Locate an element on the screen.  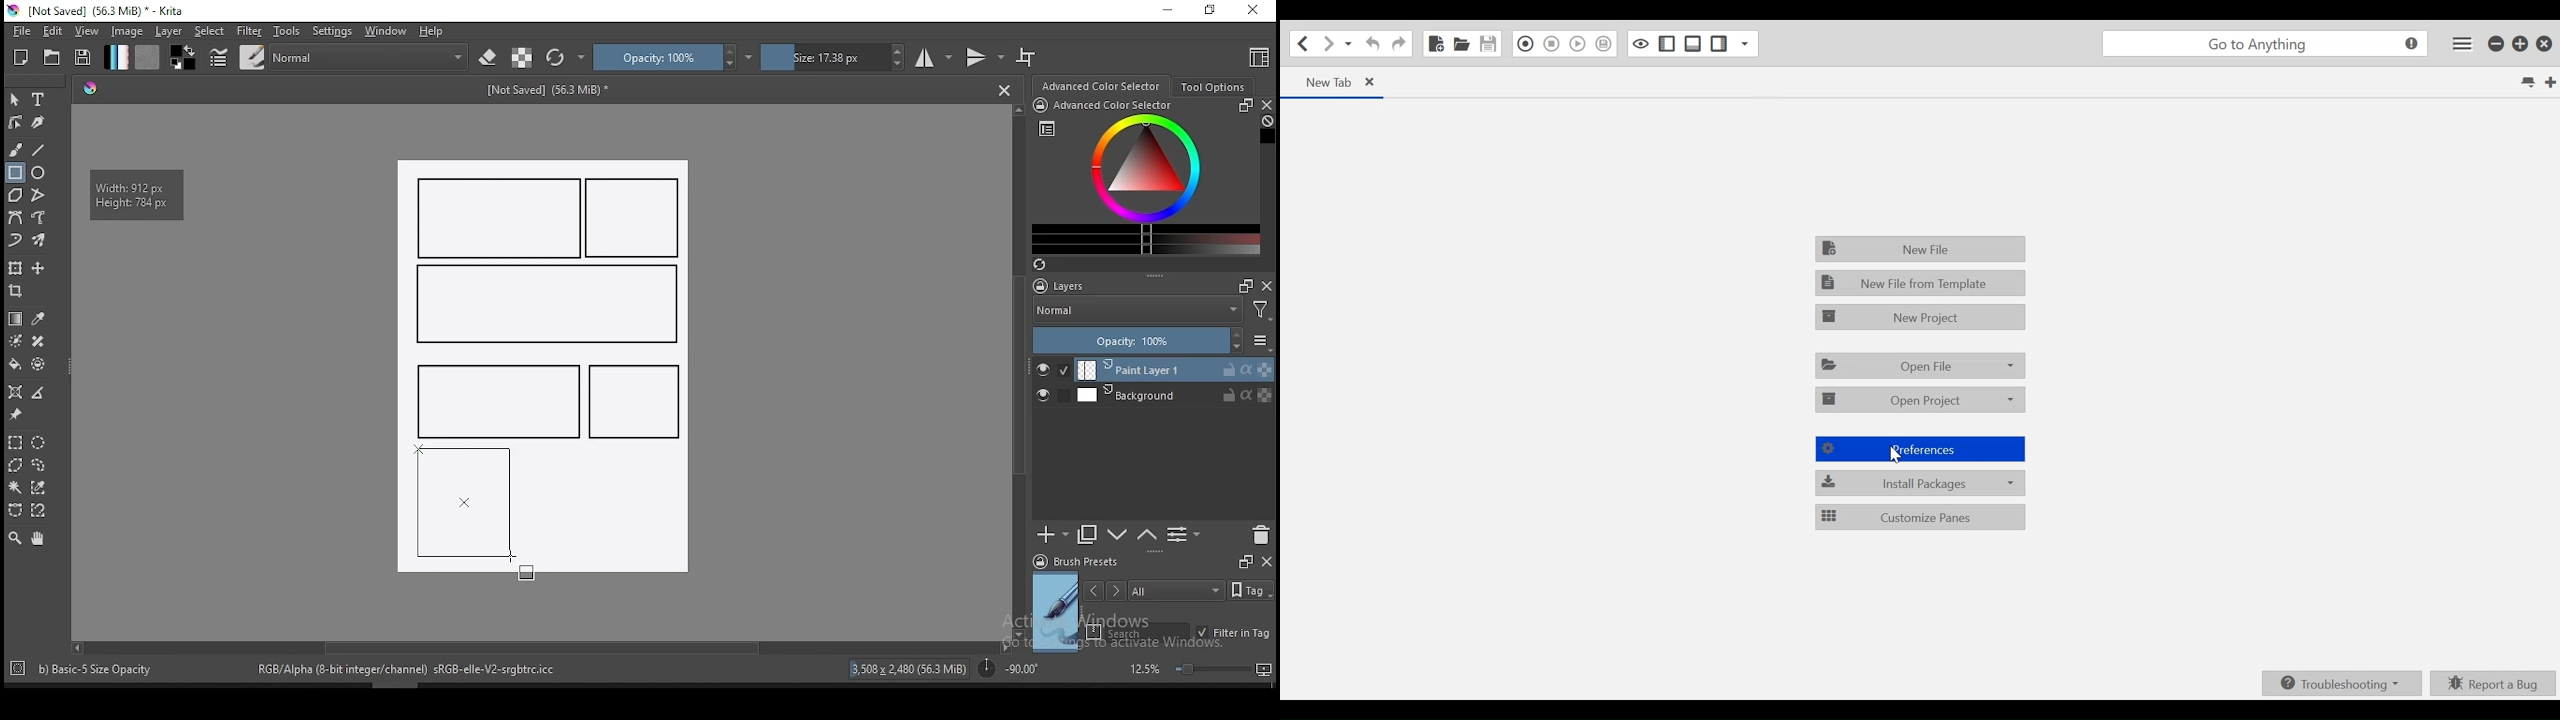
new rectangle is located at coordinates (494, 399).